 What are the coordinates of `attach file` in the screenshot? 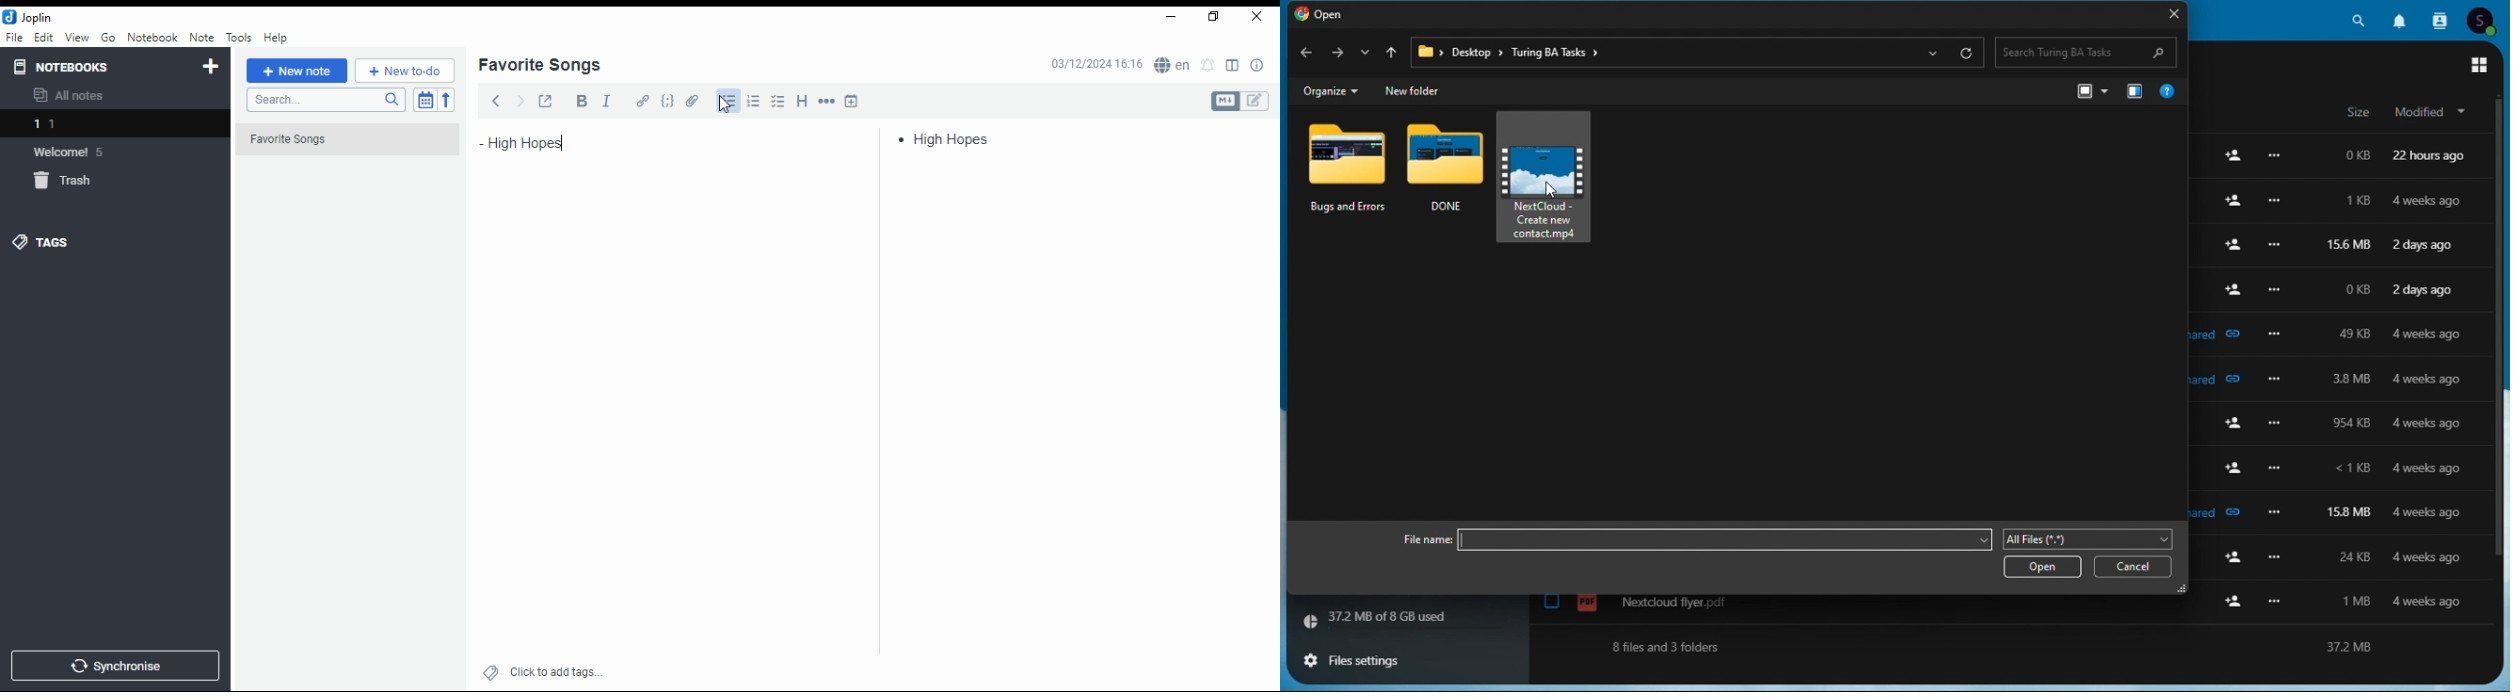 It's located at (693, 100).